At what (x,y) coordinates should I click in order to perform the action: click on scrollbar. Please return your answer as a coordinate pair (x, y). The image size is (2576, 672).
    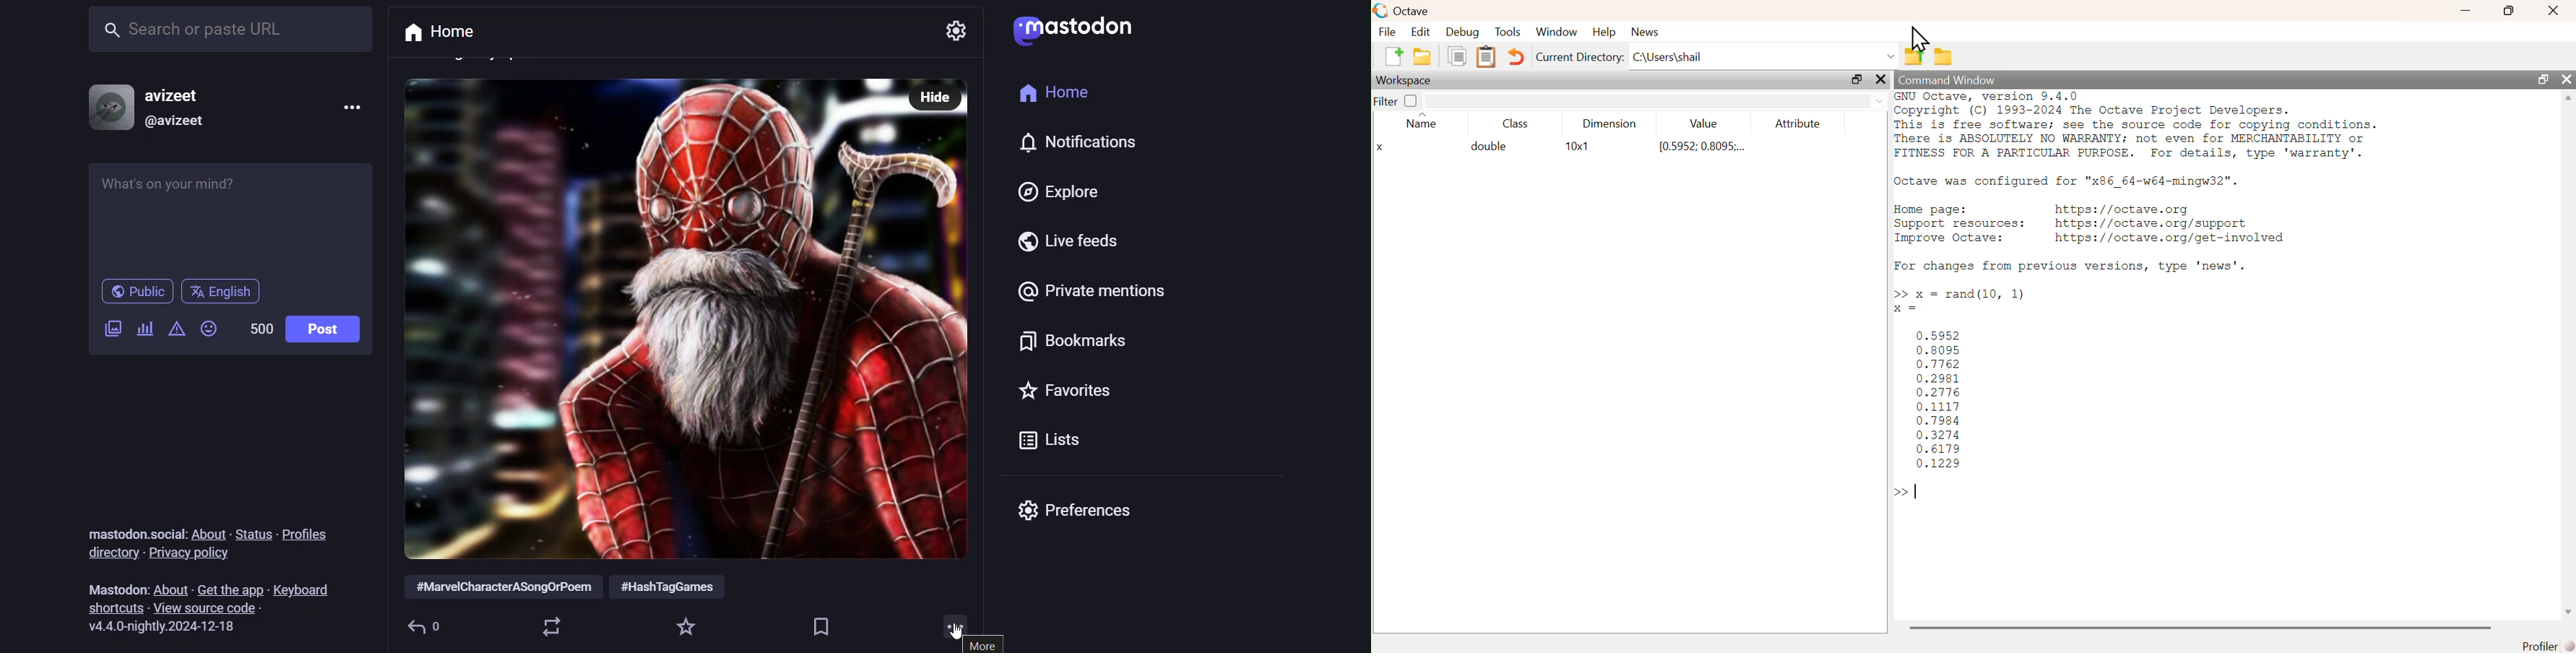
    Looking at the image, I should click on (2201, 628).